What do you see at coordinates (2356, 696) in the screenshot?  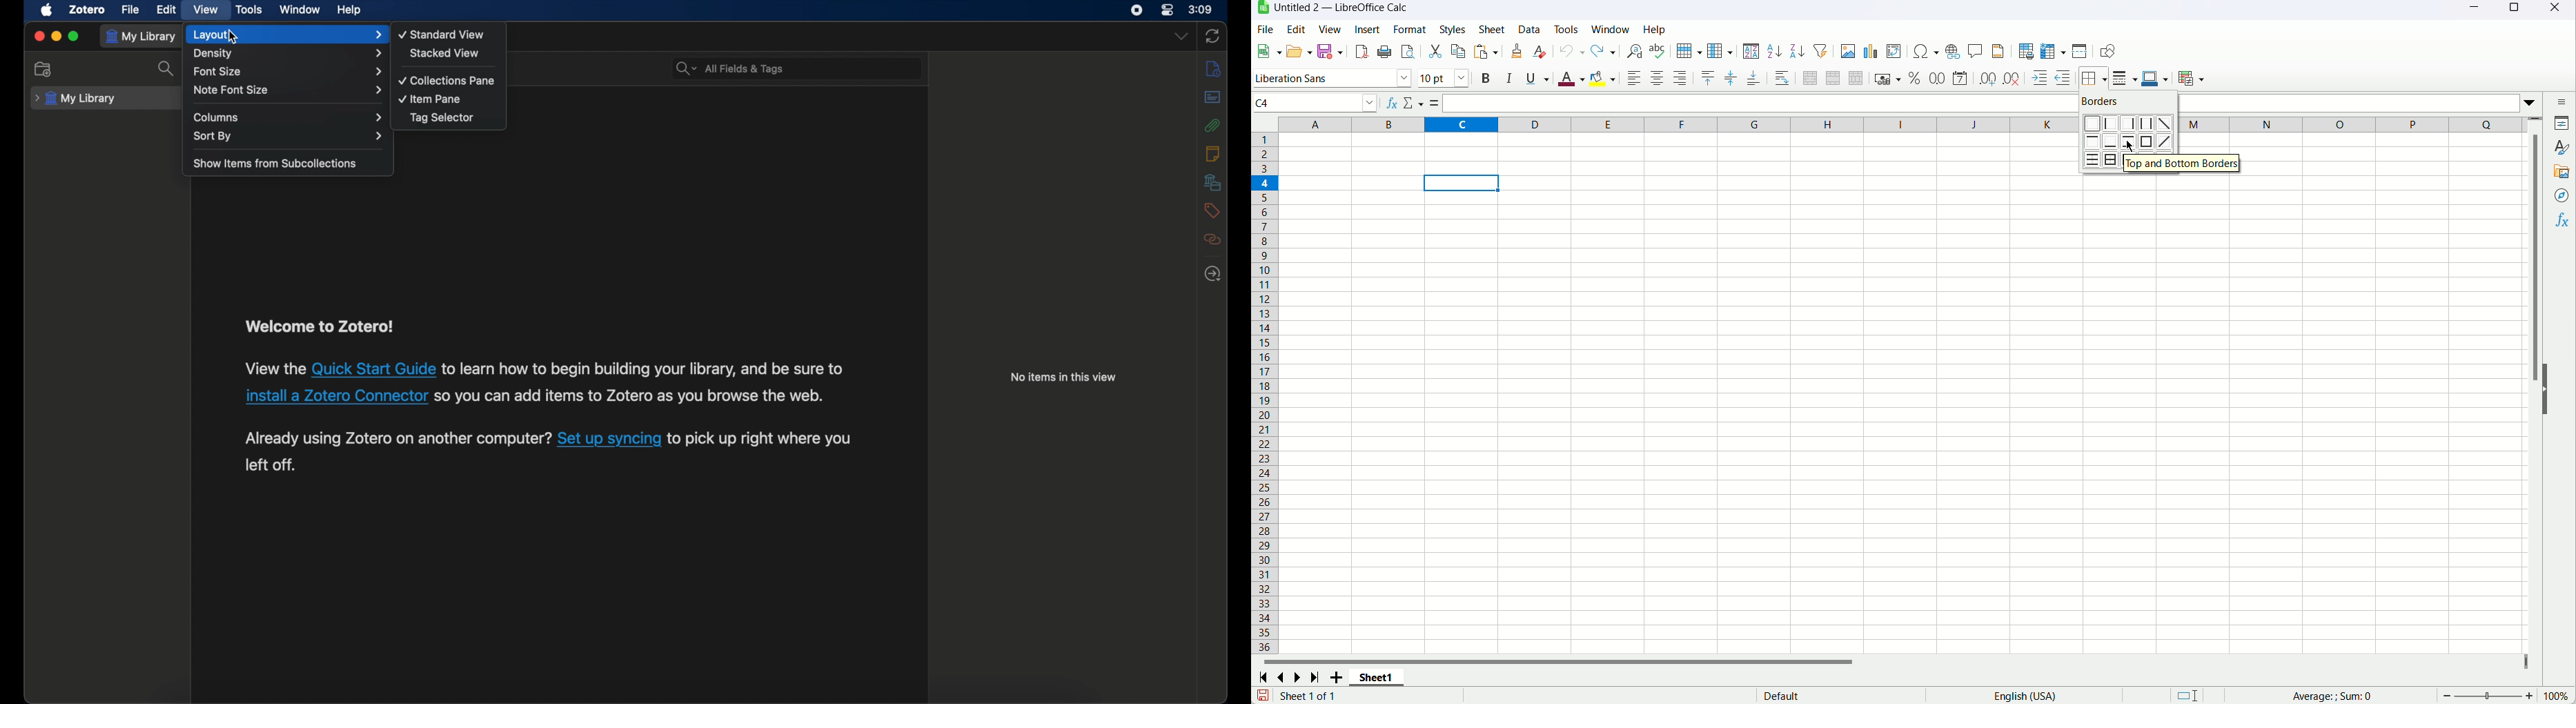 I see `Formula` at bounding box center [2356, 696].